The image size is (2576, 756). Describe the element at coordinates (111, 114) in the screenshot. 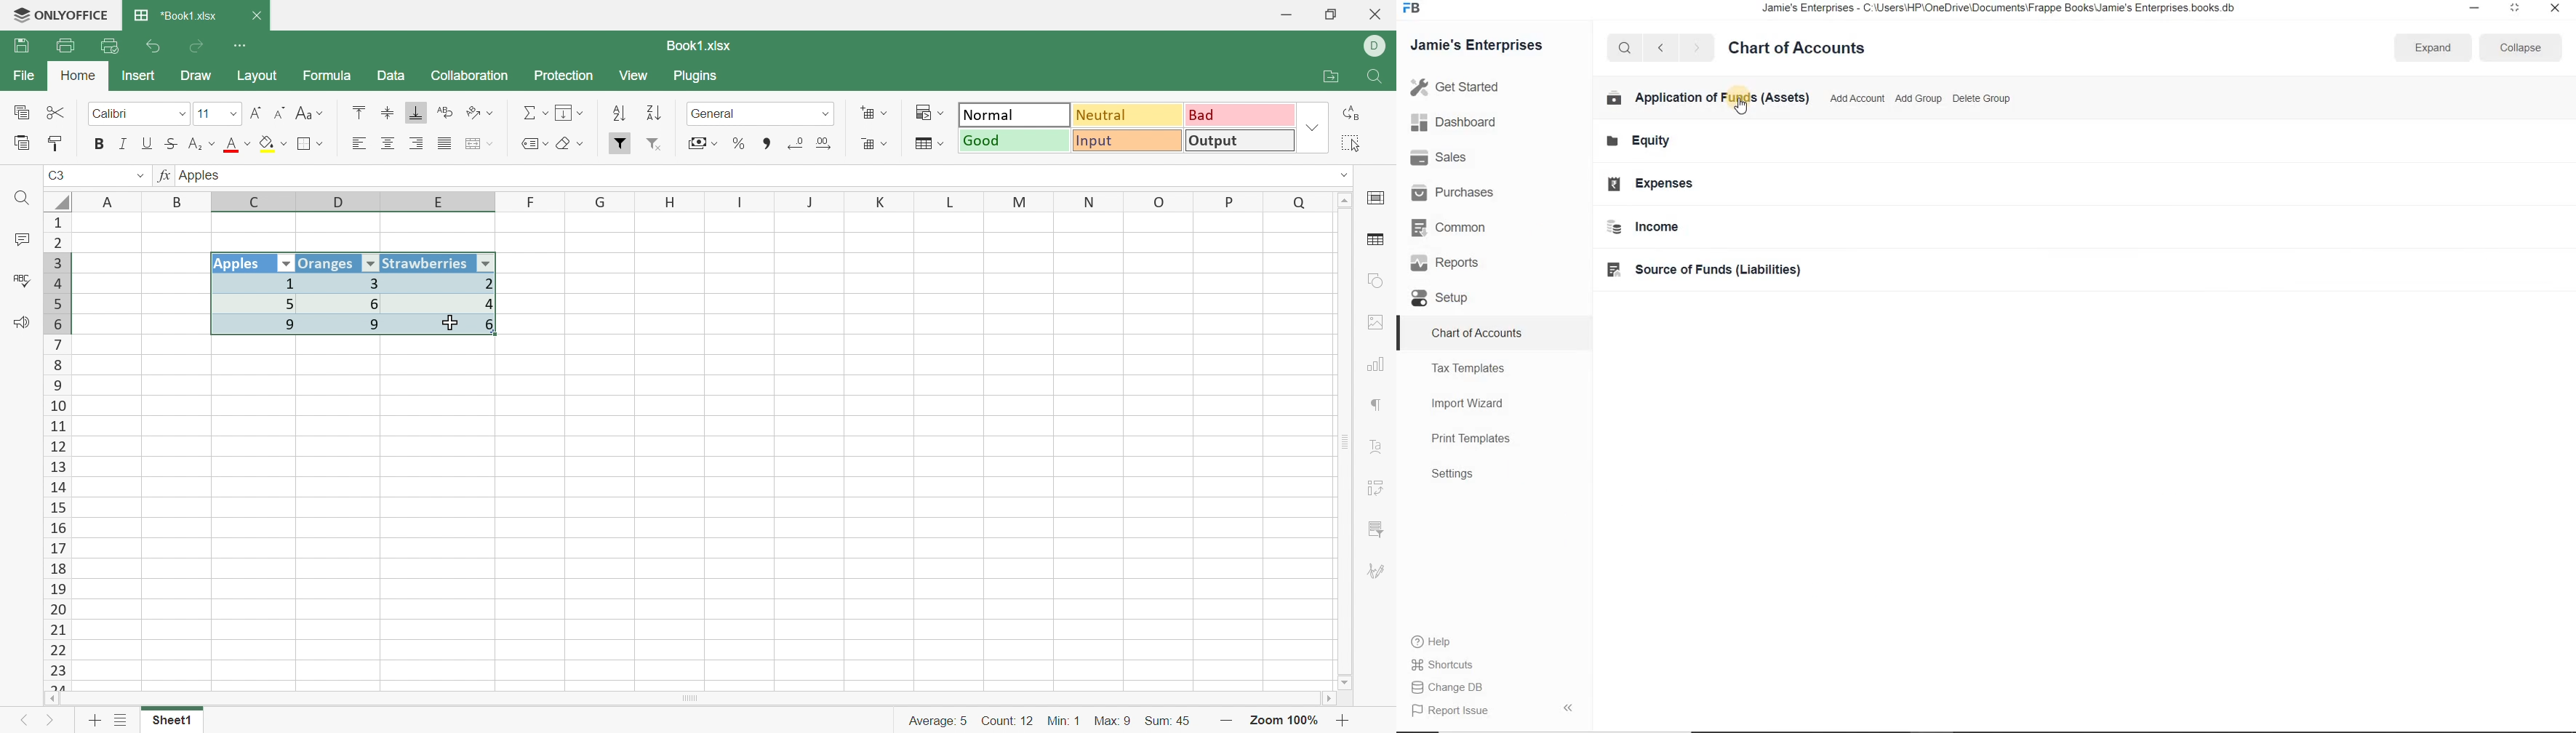

I see `Calibri` at that location.